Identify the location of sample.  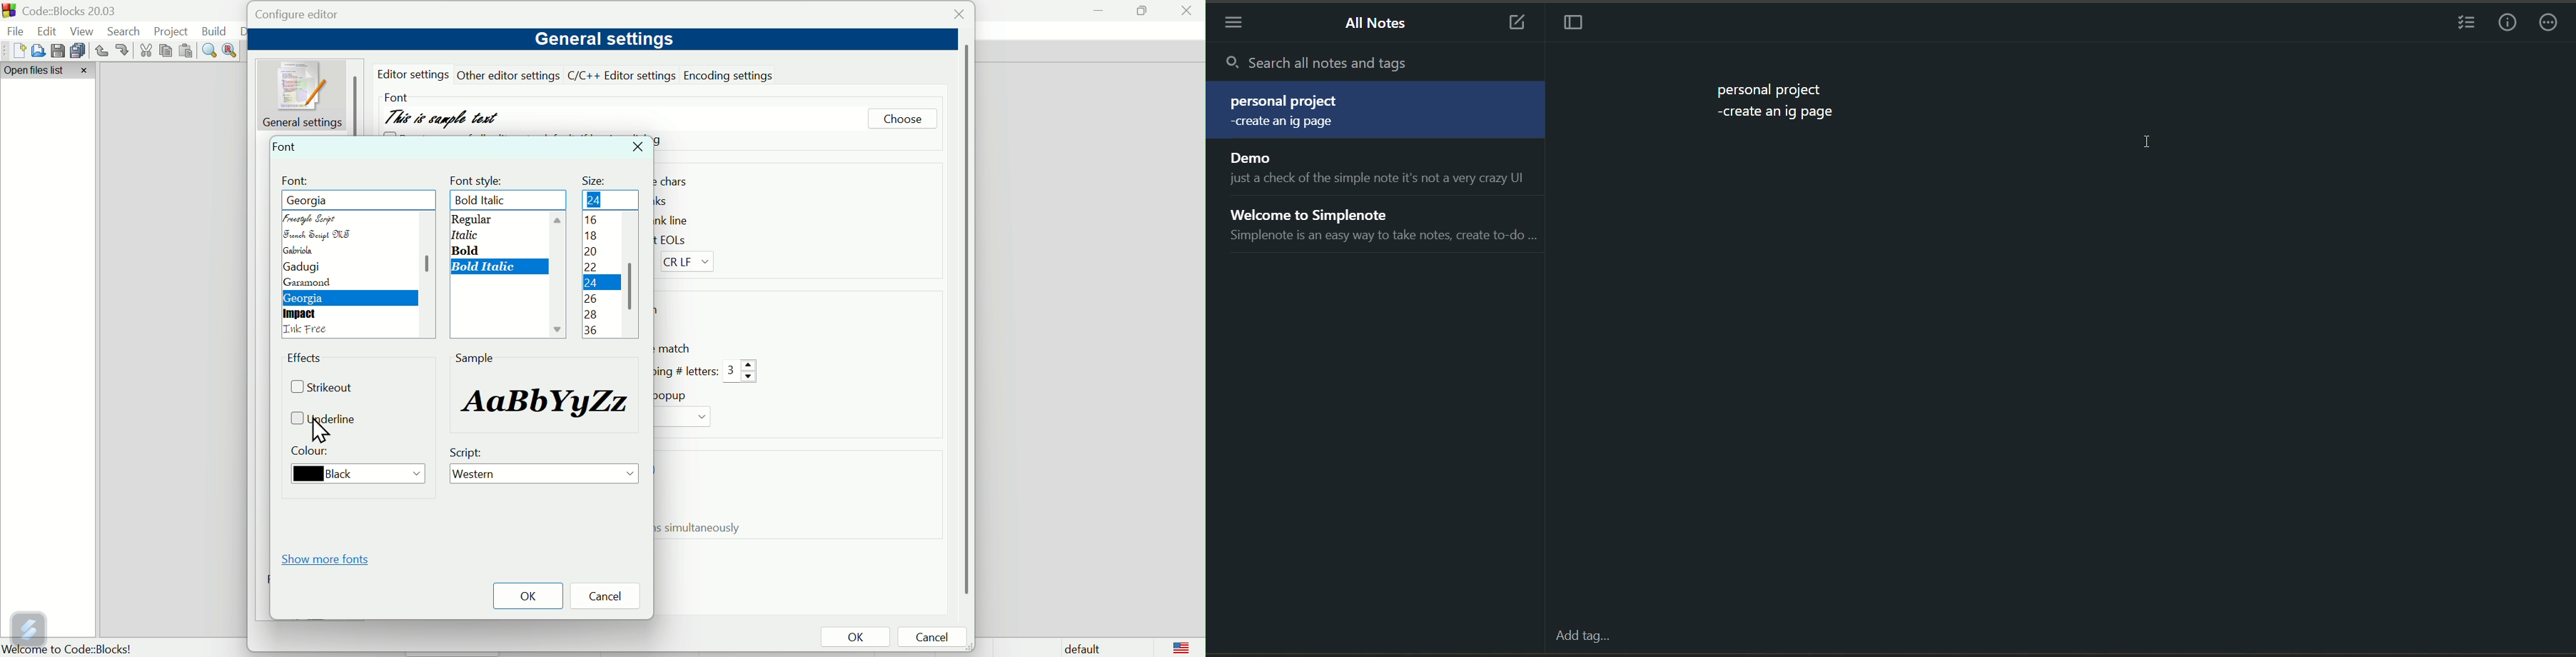
(549, 399).